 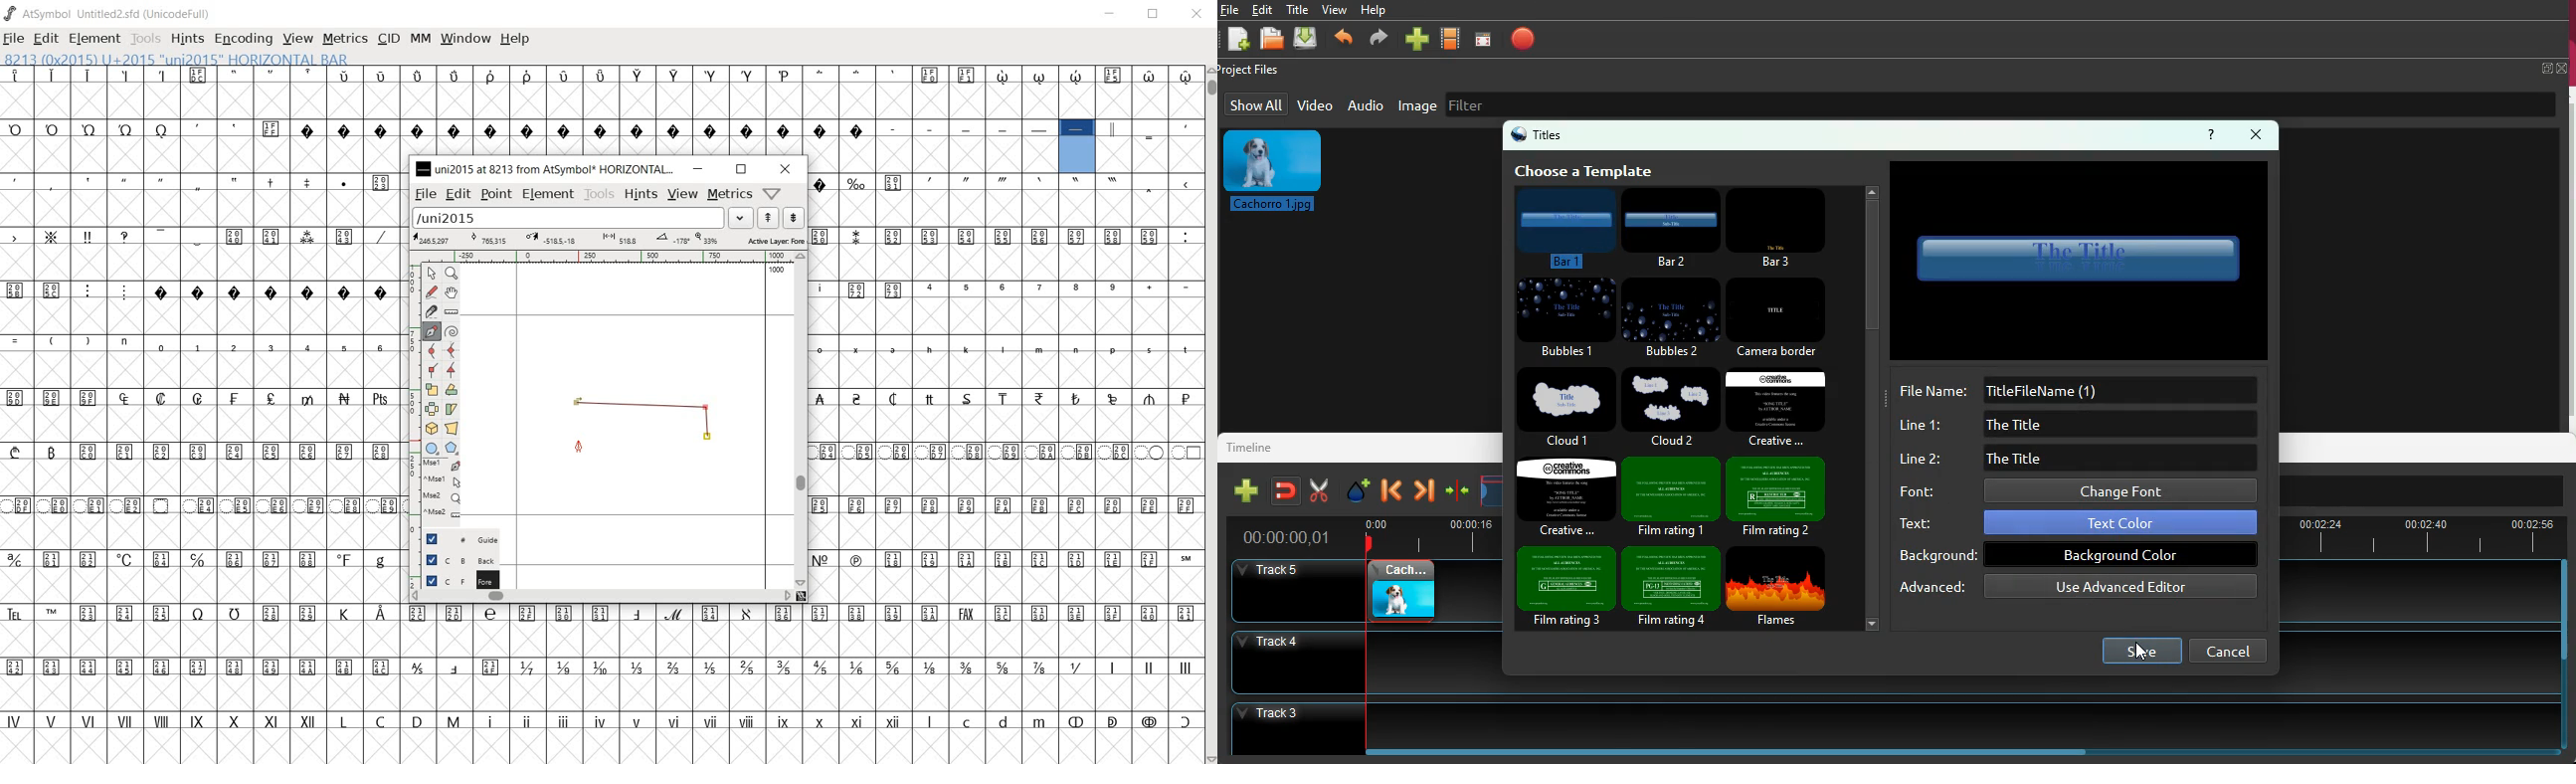 I want to click on element, so click(x=549, y=194).